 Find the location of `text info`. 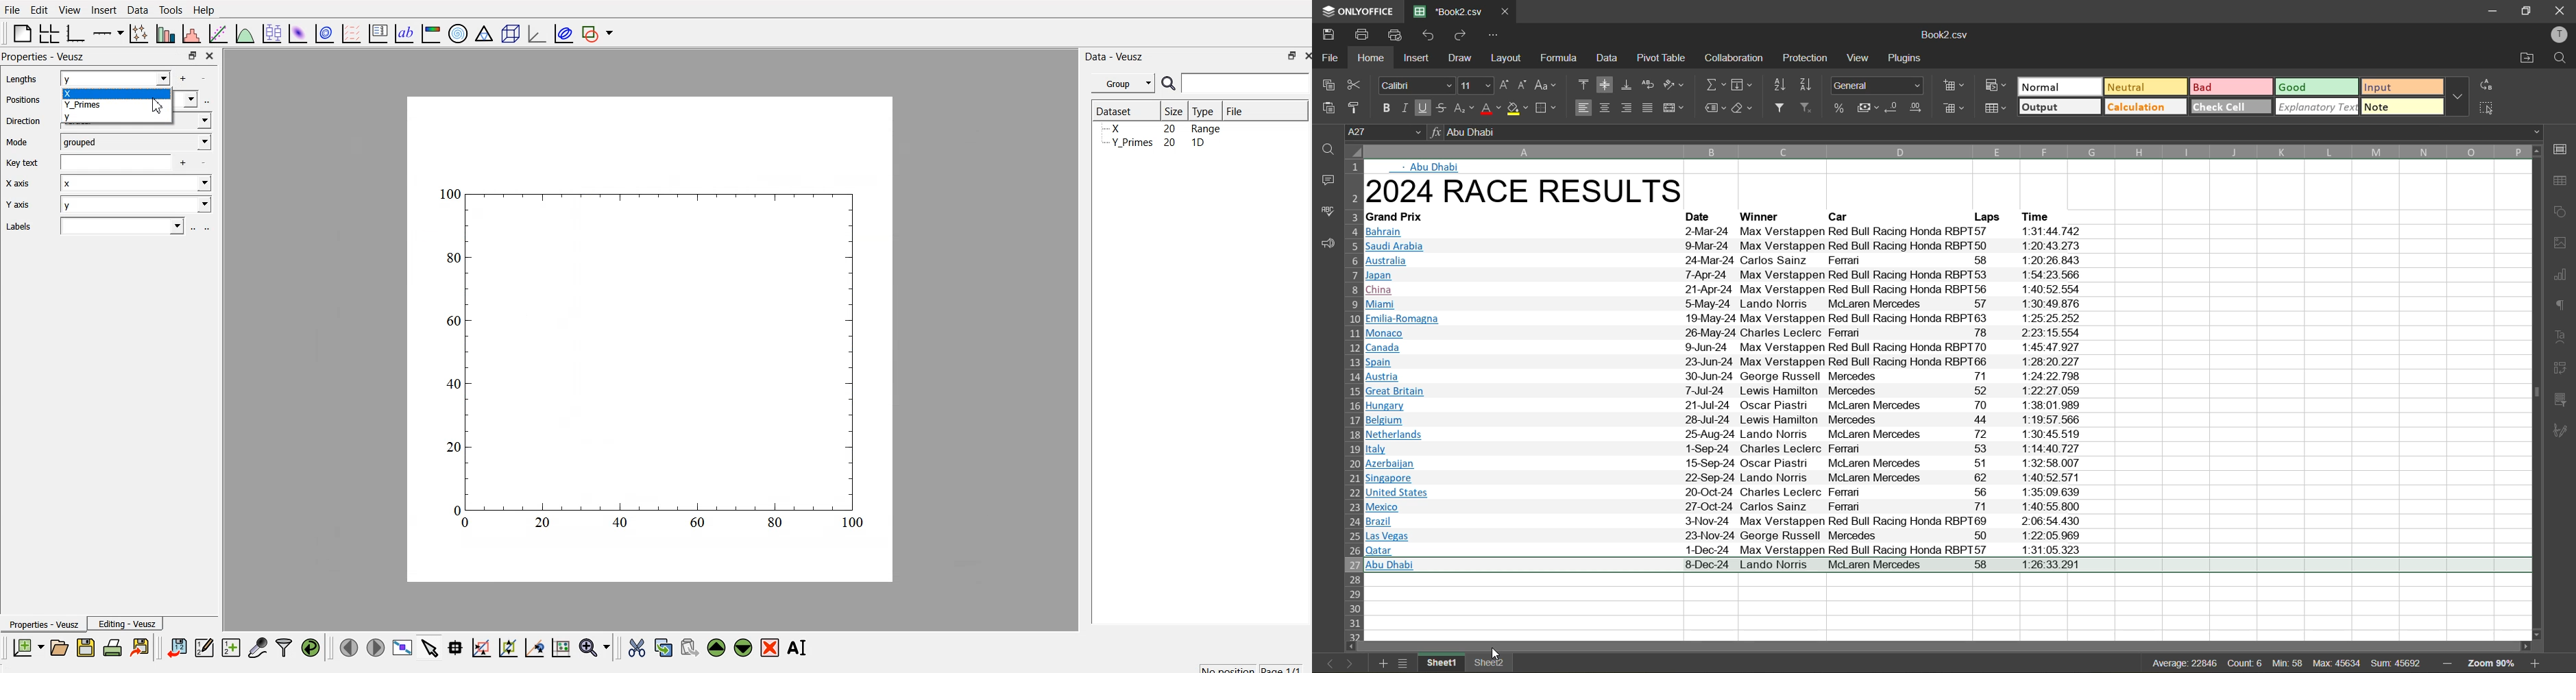

text info is located at coordinates (1724, 492).